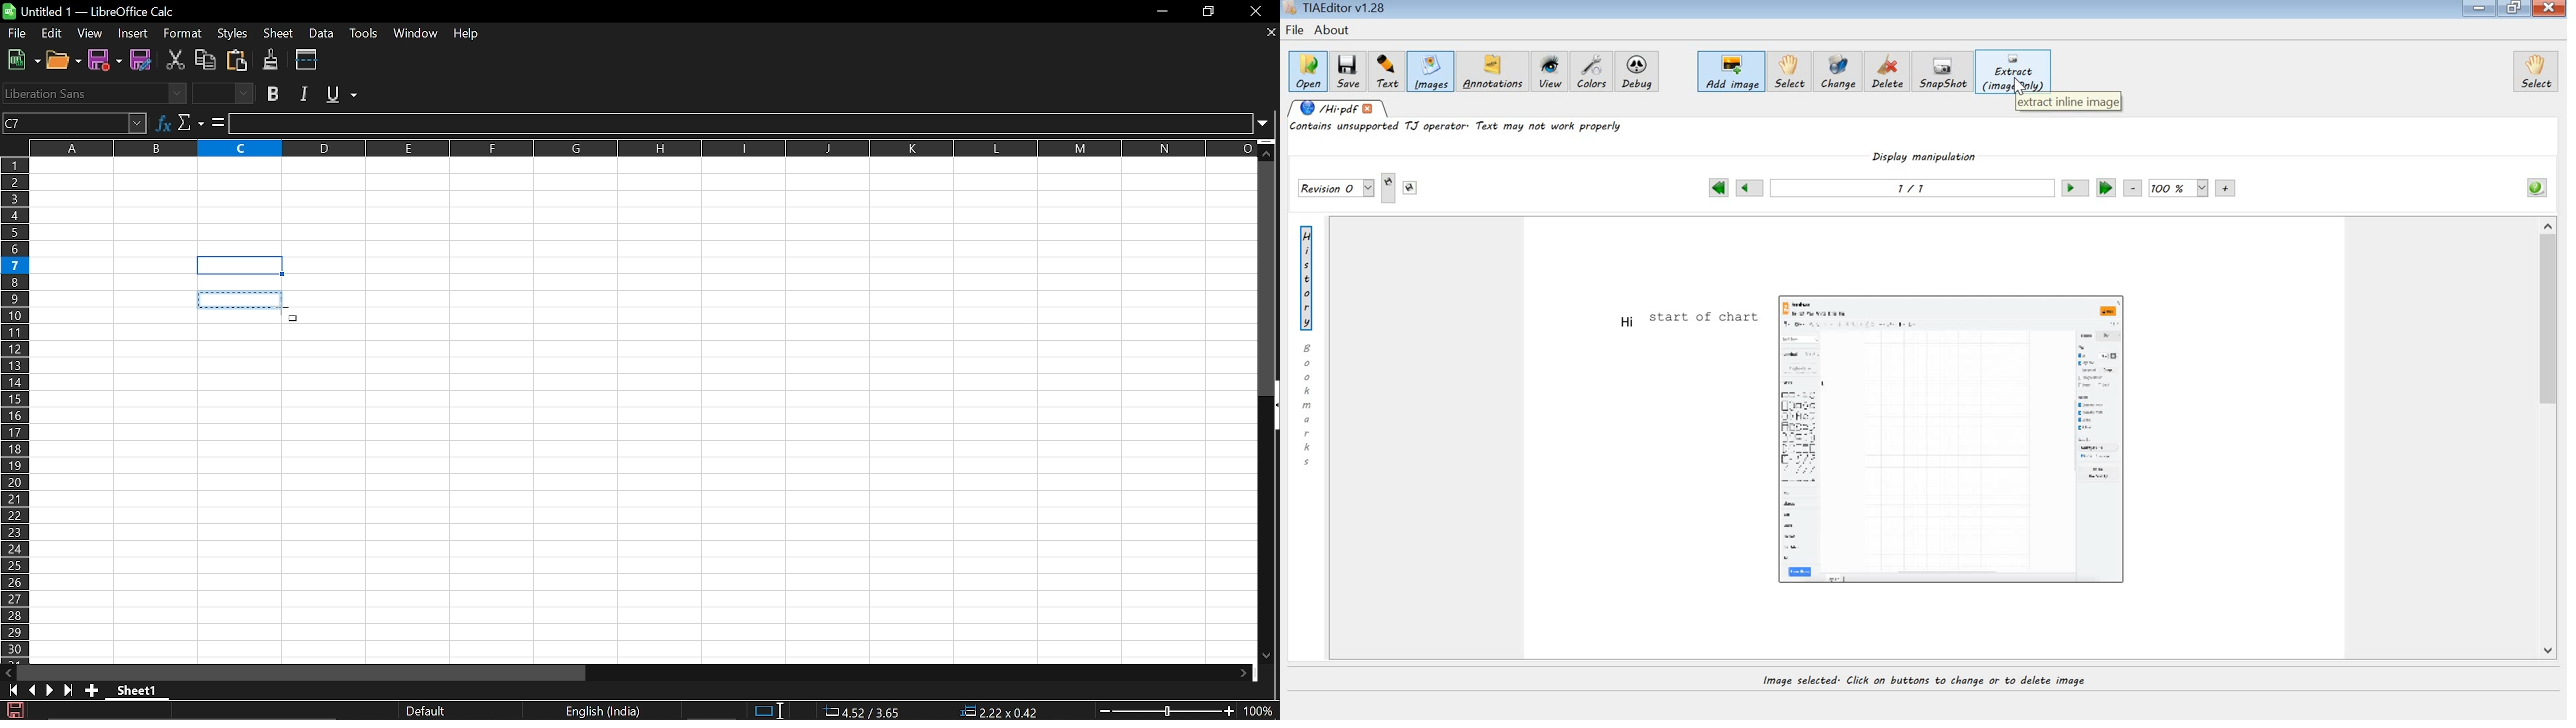  Describe the element at coordinates (218, 122) in the screenshot. I see `Formula` at that location.